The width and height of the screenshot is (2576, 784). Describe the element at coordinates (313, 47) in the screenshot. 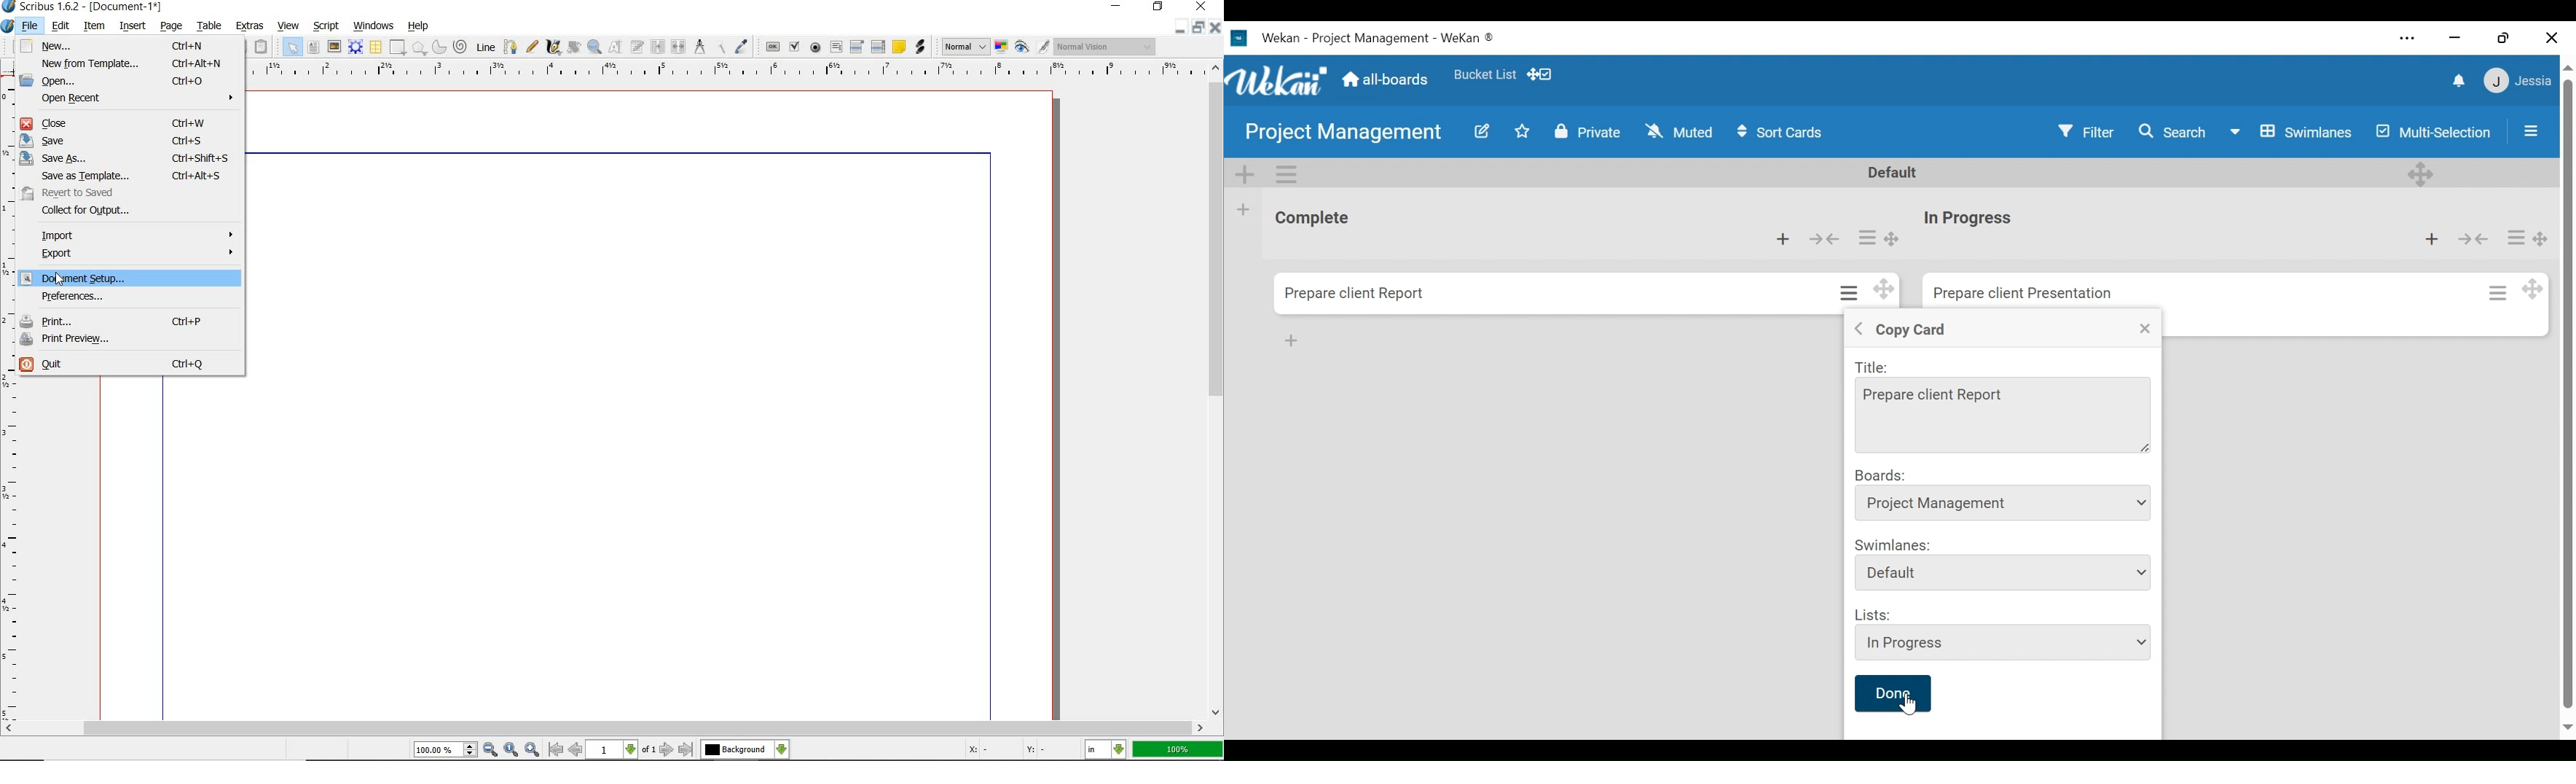

I see `text frame` at that location.